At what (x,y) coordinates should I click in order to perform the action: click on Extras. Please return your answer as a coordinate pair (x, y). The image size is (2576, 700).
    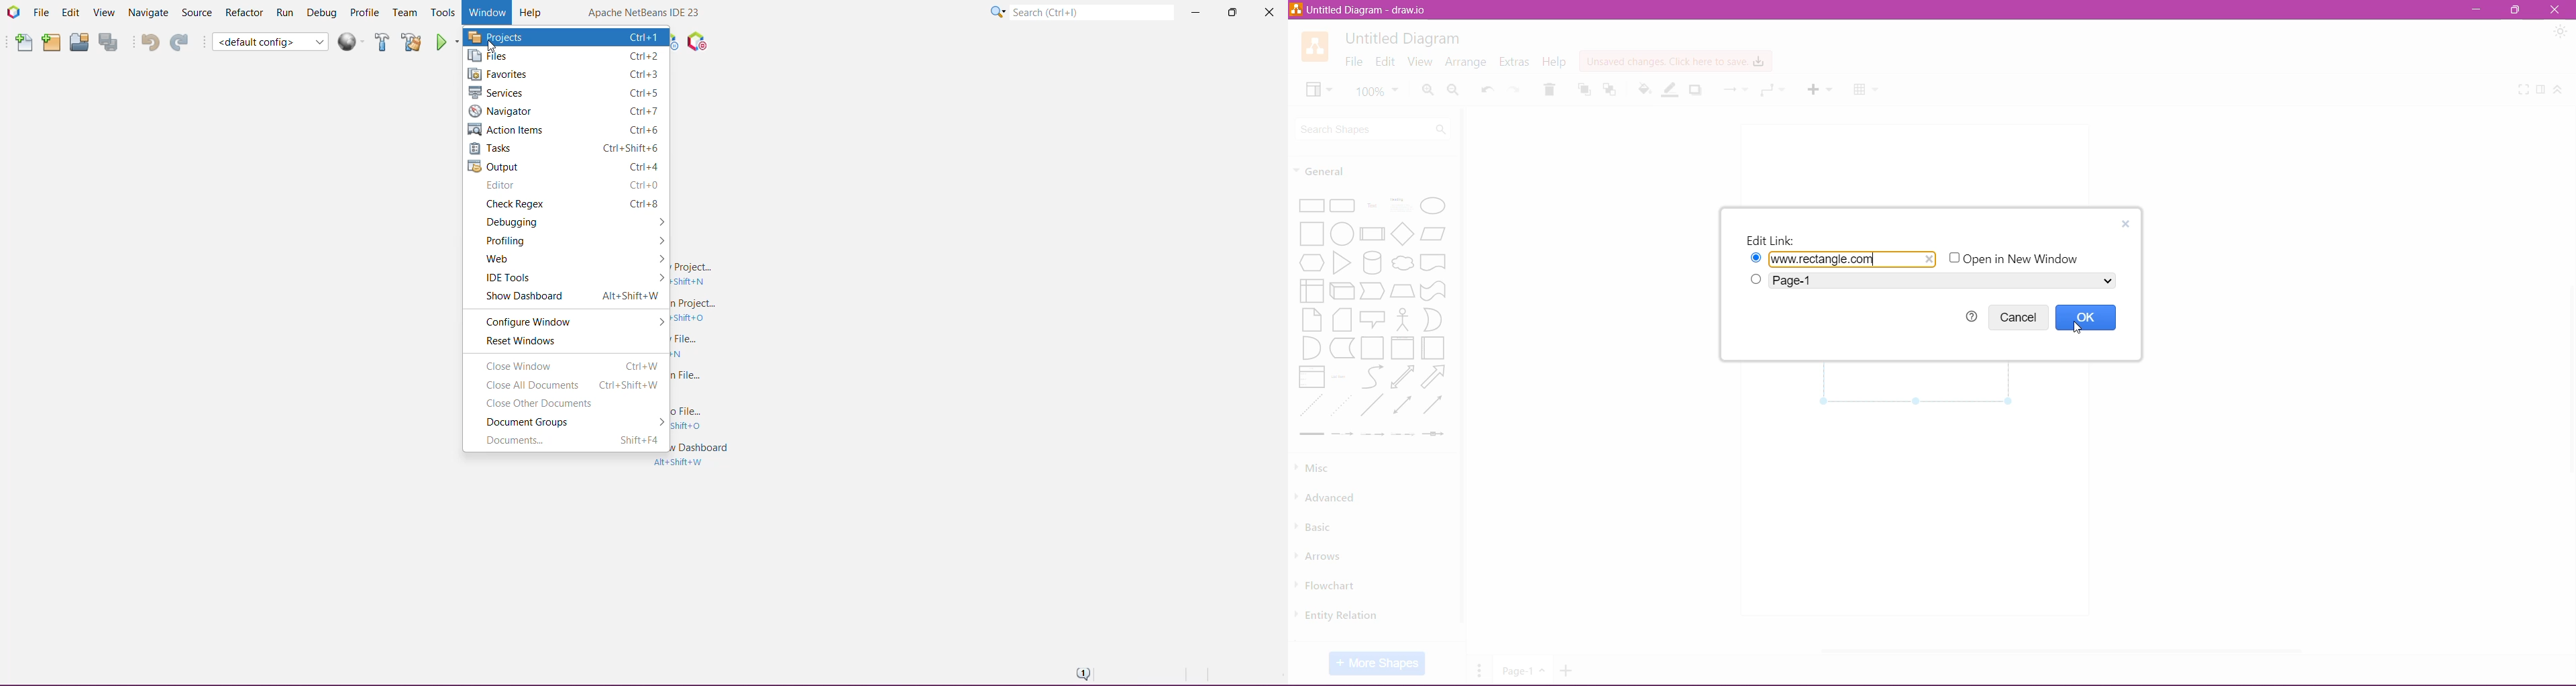
    Looking at the image, I should click on (1515, 62).